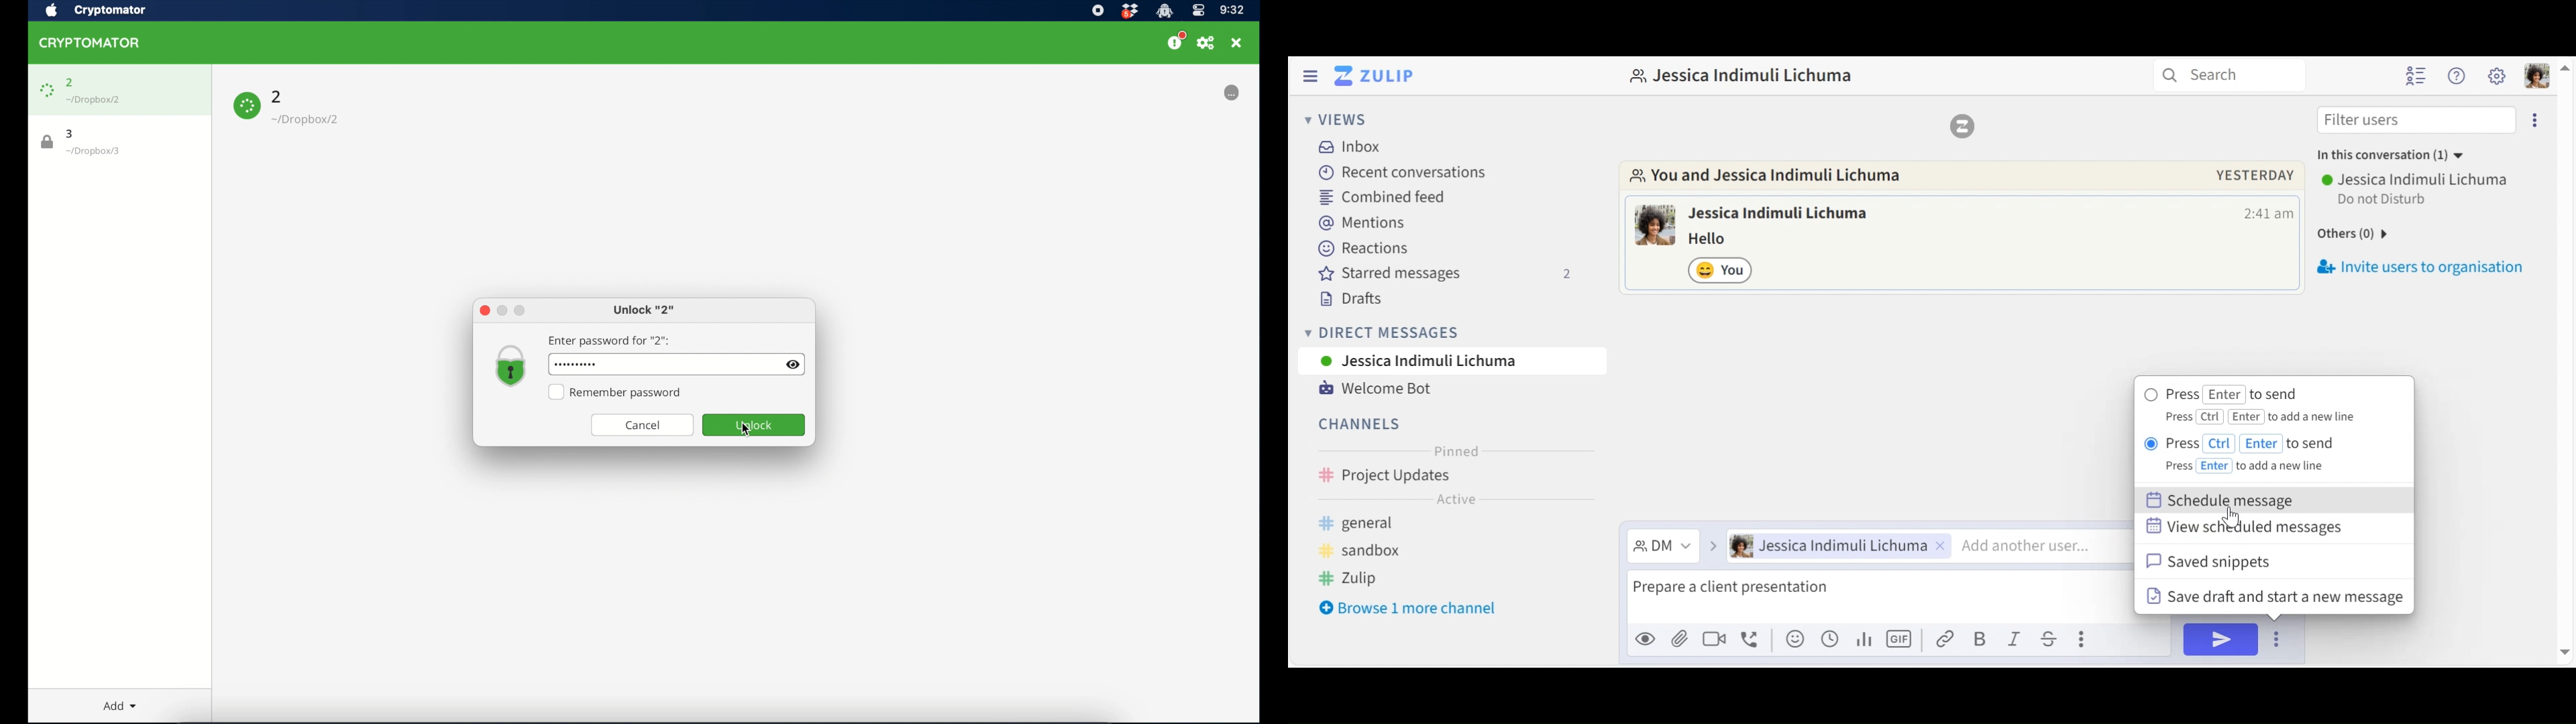  What do you see at coordinates (1446, 276) in the screenshot?
I see `Starred messages` at bounding box center [1446, 276].